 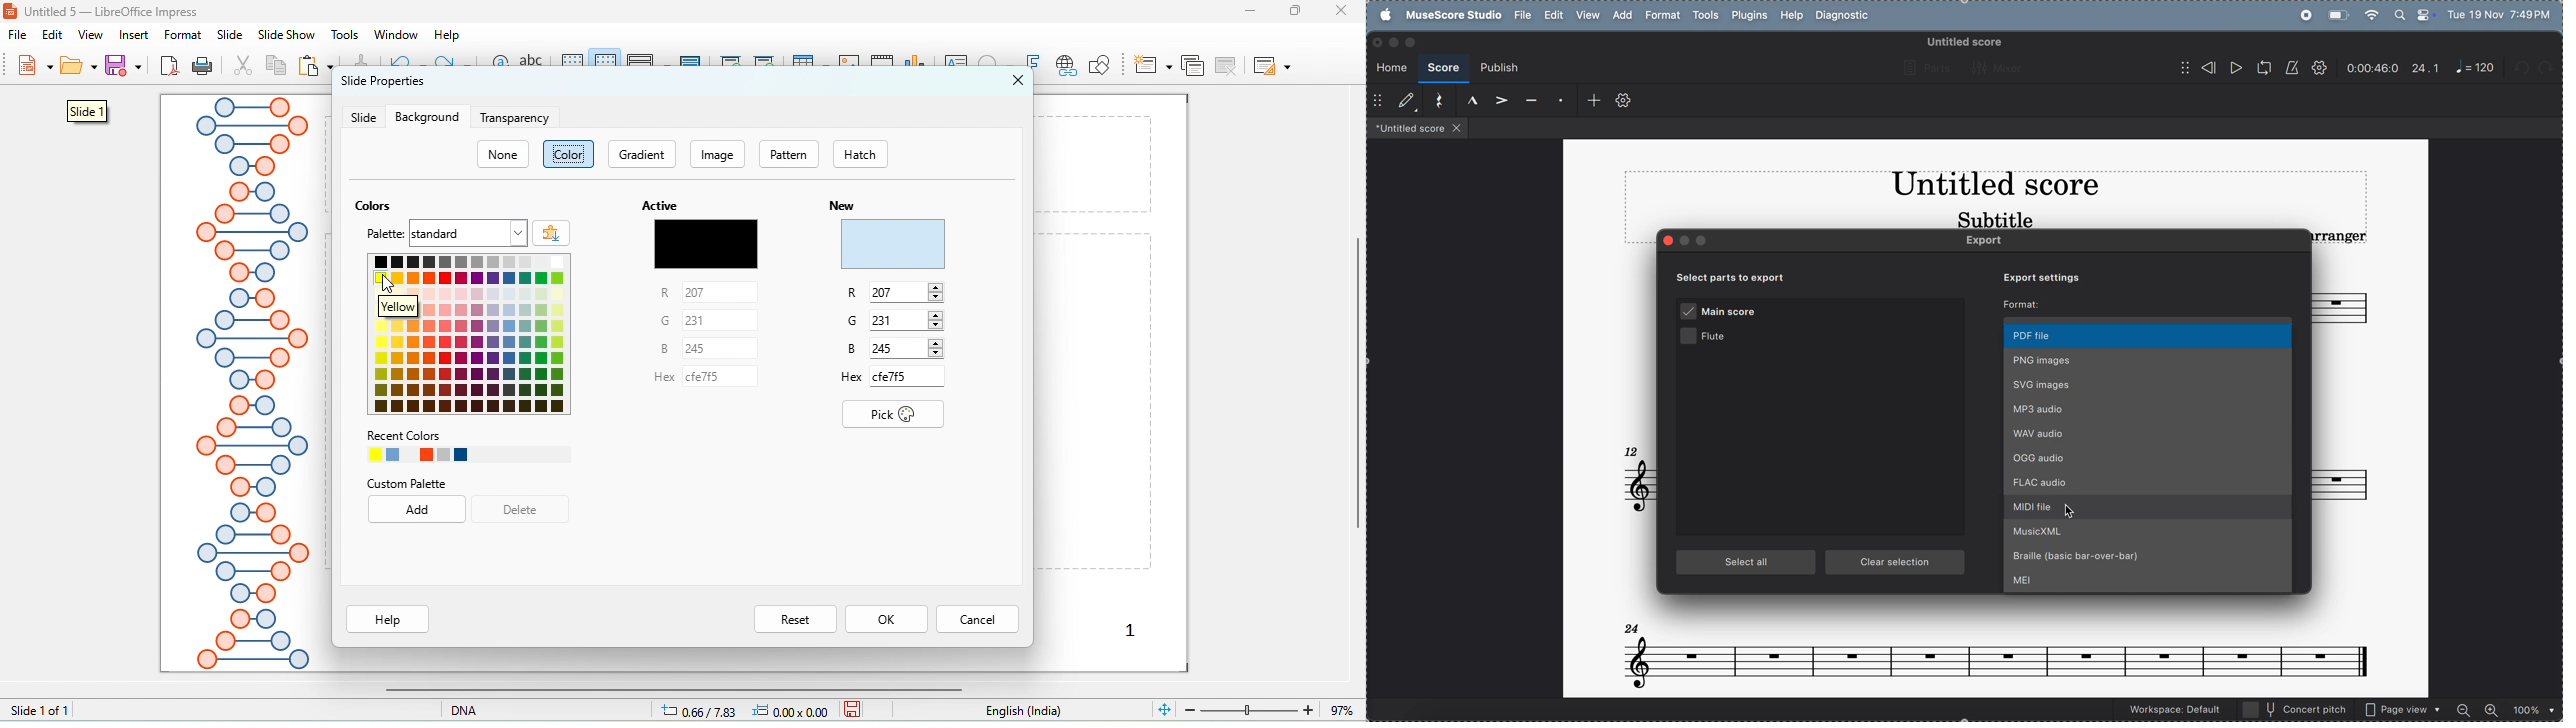 I want to click on diagnostic, so click(x=1846, y=16).